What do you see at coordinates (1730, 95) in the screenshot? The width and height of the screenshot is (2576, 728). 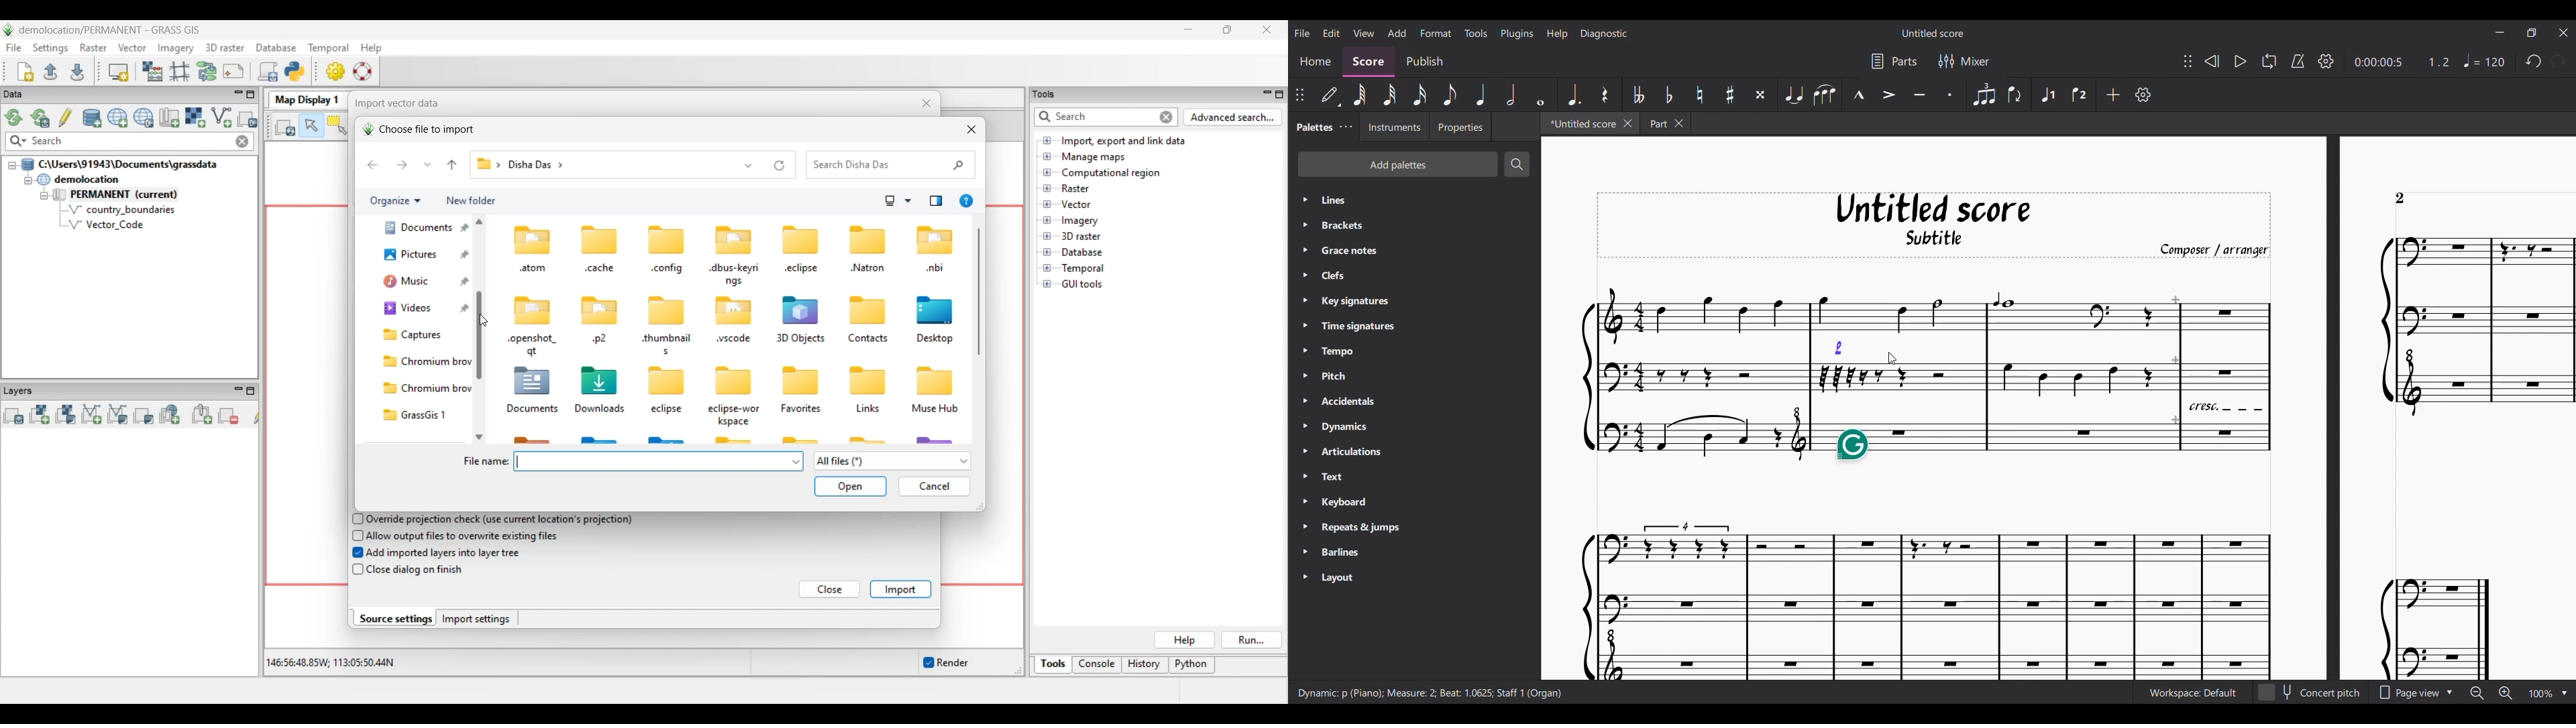 I see `Toggle sharp` at bounding box center [1730, 95].